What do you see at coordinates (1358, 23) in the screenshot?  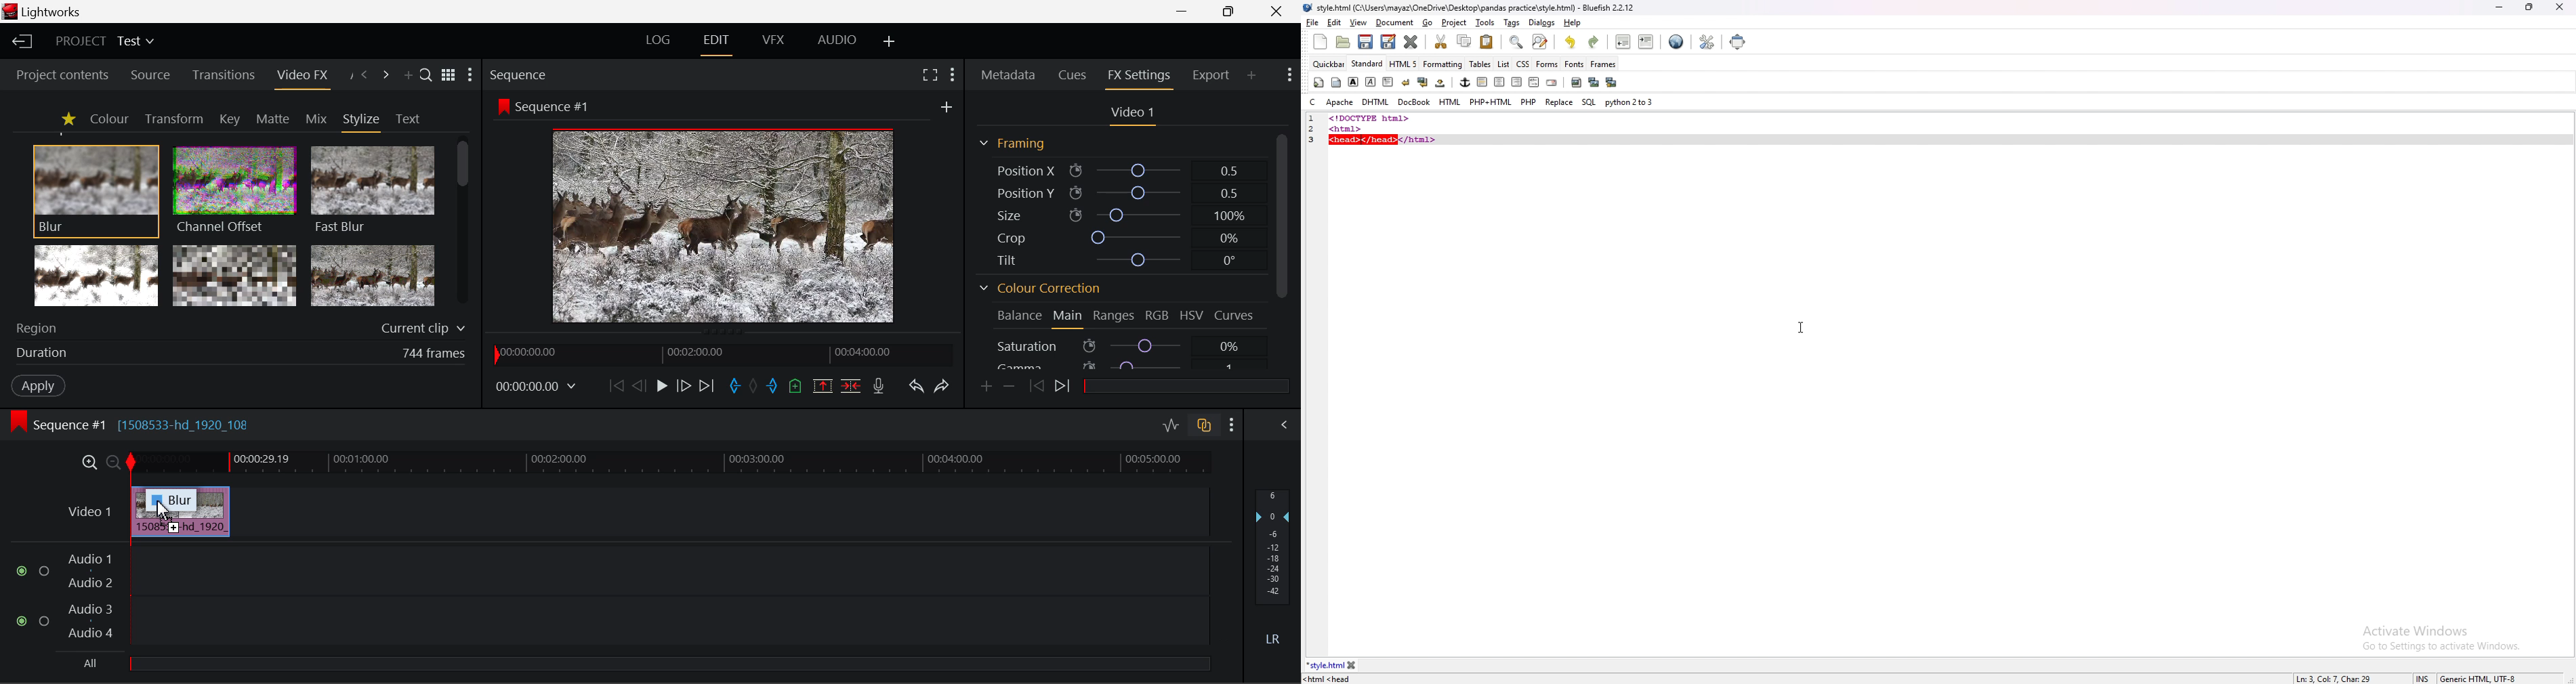 I see `view` at bounding box center [1358, 23].